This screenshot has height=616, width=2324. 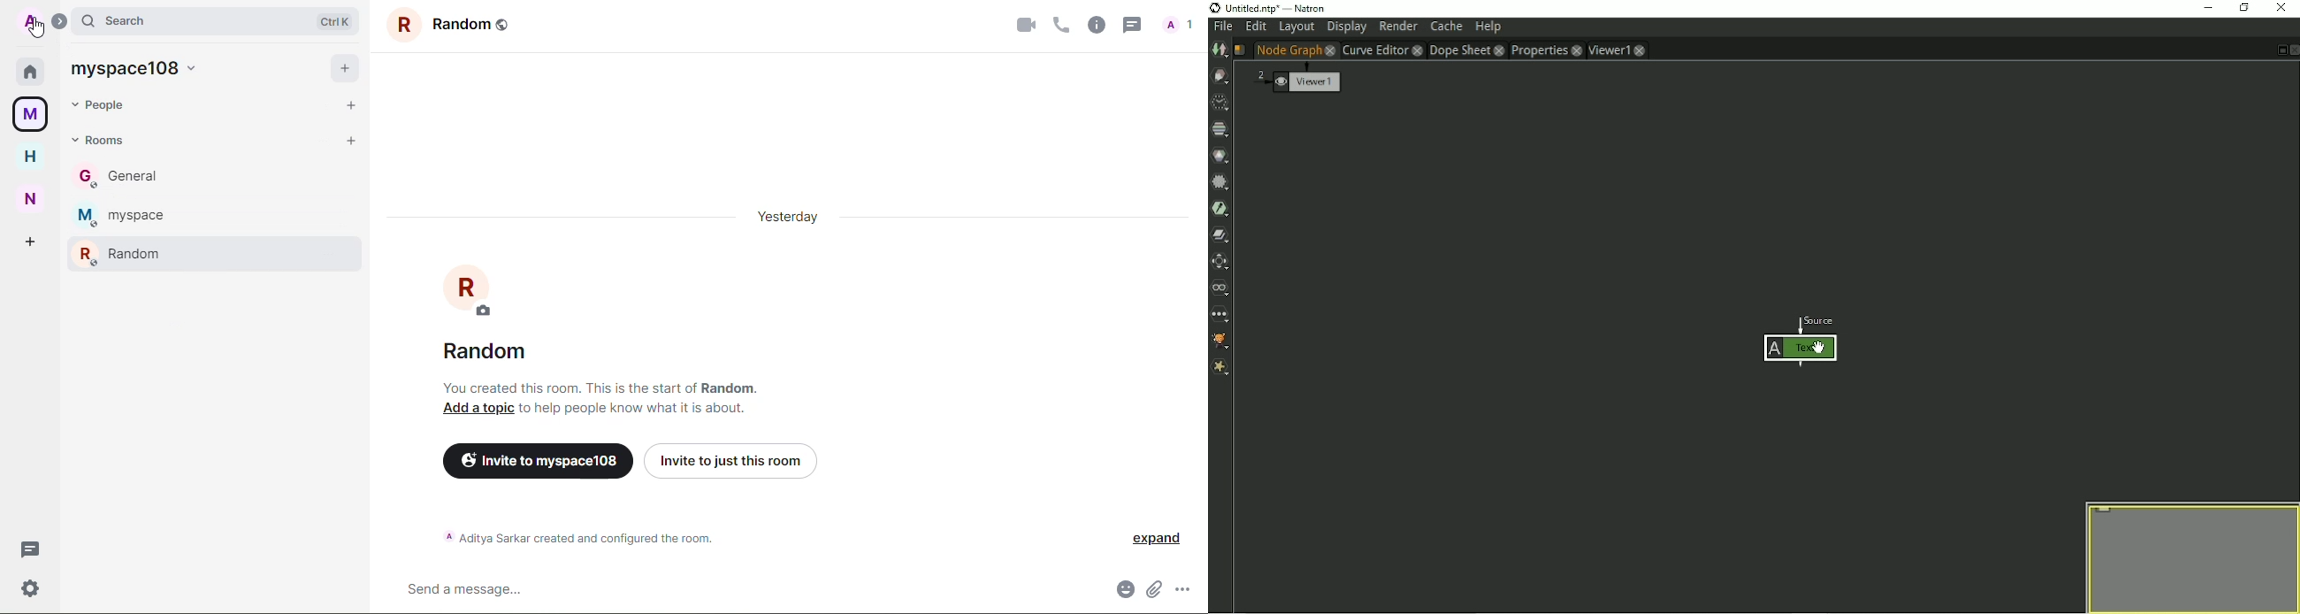 What do you see at coordinates (1374, 49) in the screenshot?
I see `Curve Editor` at bounding box center [1374, 49].